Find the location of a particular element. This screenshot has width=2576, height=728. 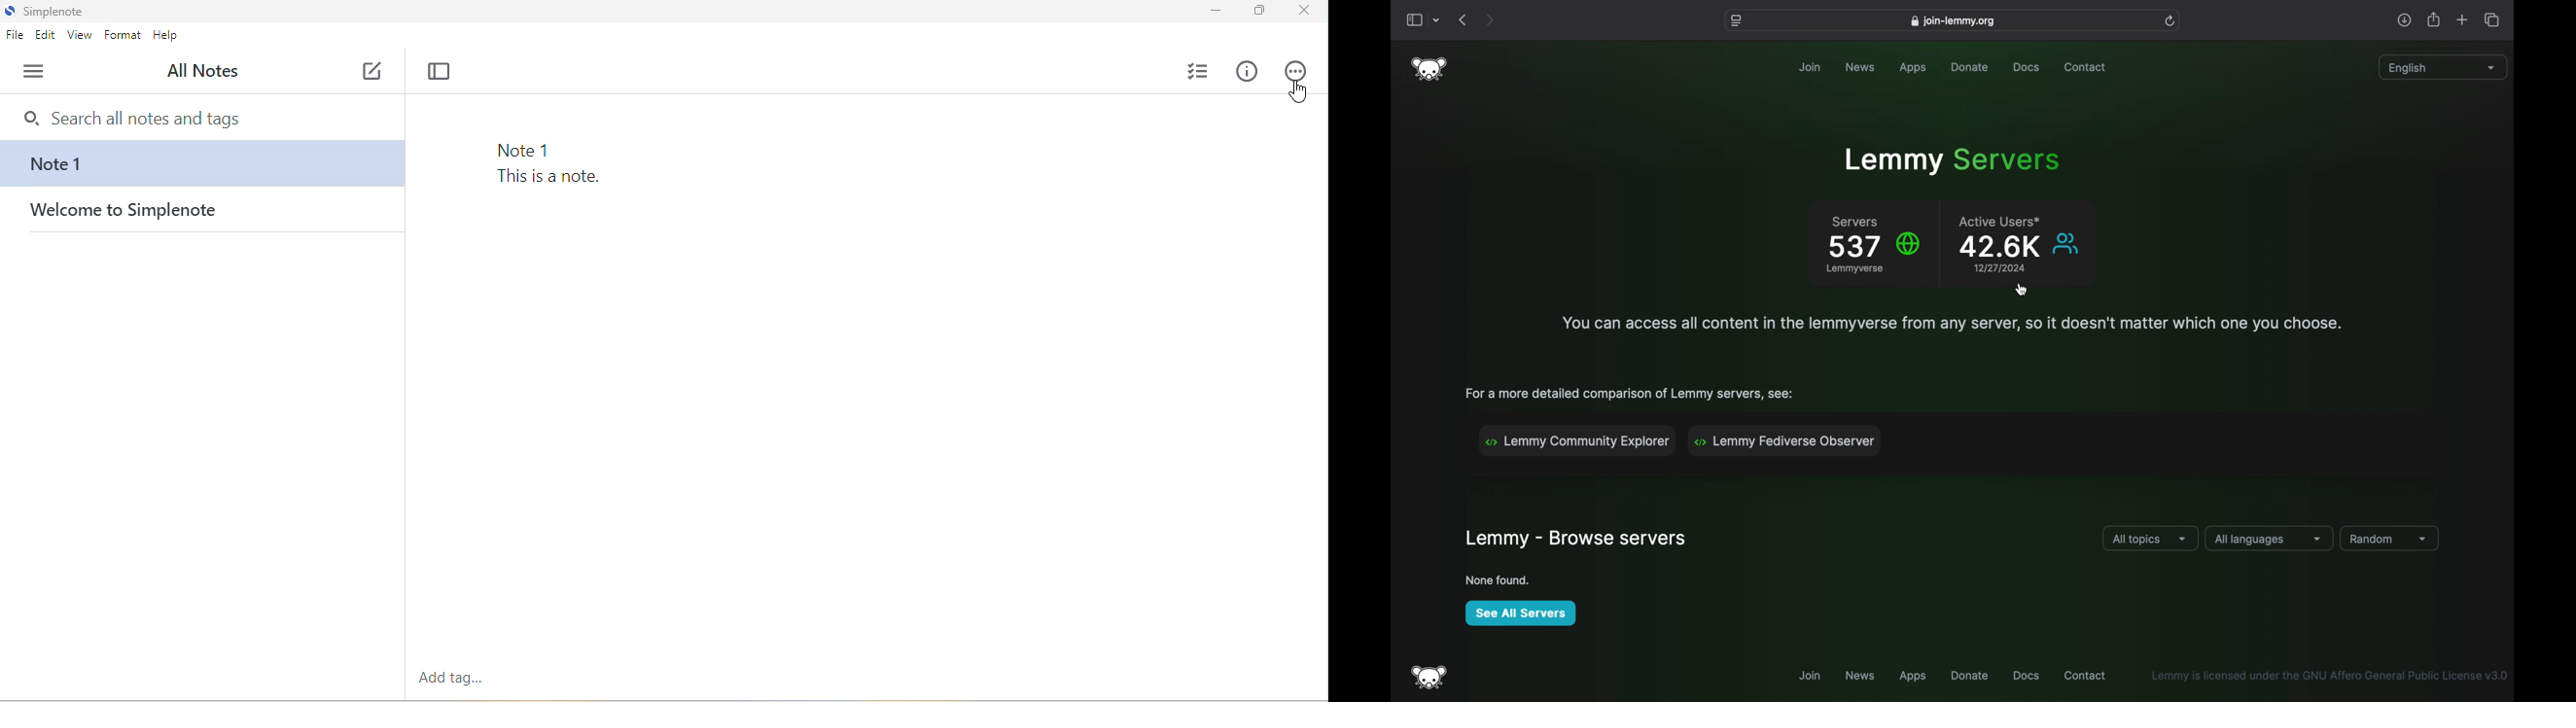

share is located at coordinates (2433, 20).